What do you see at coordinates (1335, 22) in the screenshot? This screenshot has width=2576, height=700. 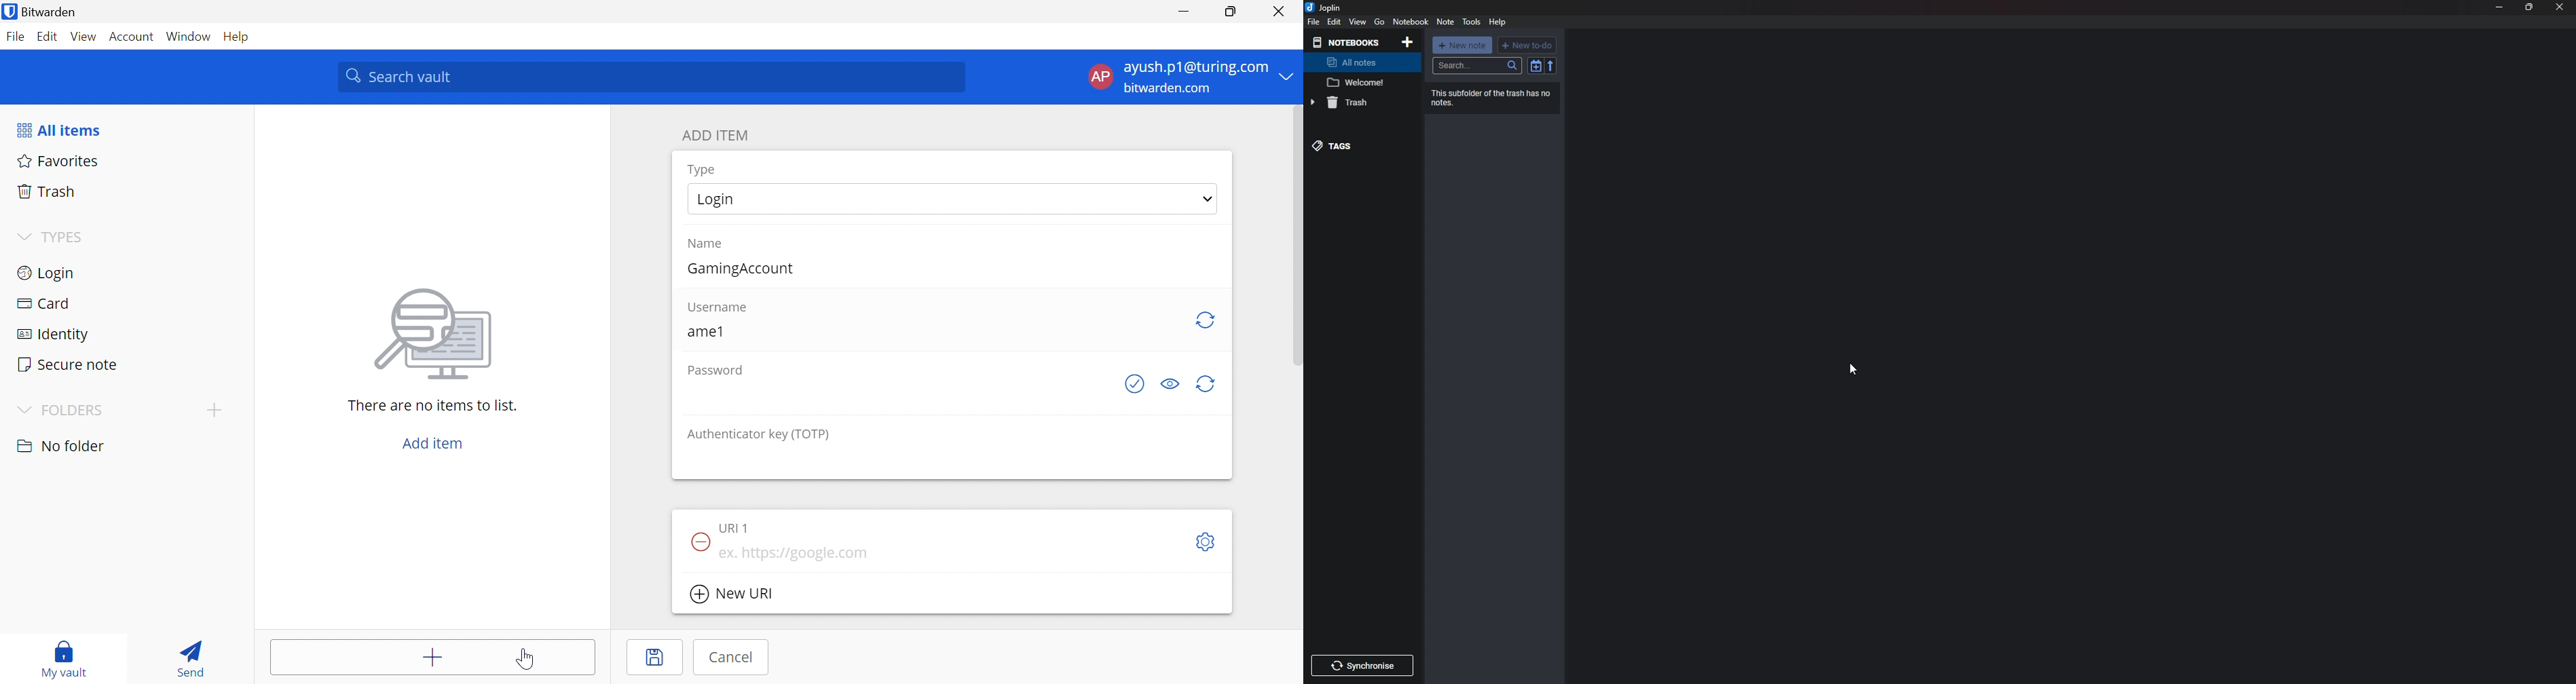 I see `edit` at bounding box center [1335, 22].